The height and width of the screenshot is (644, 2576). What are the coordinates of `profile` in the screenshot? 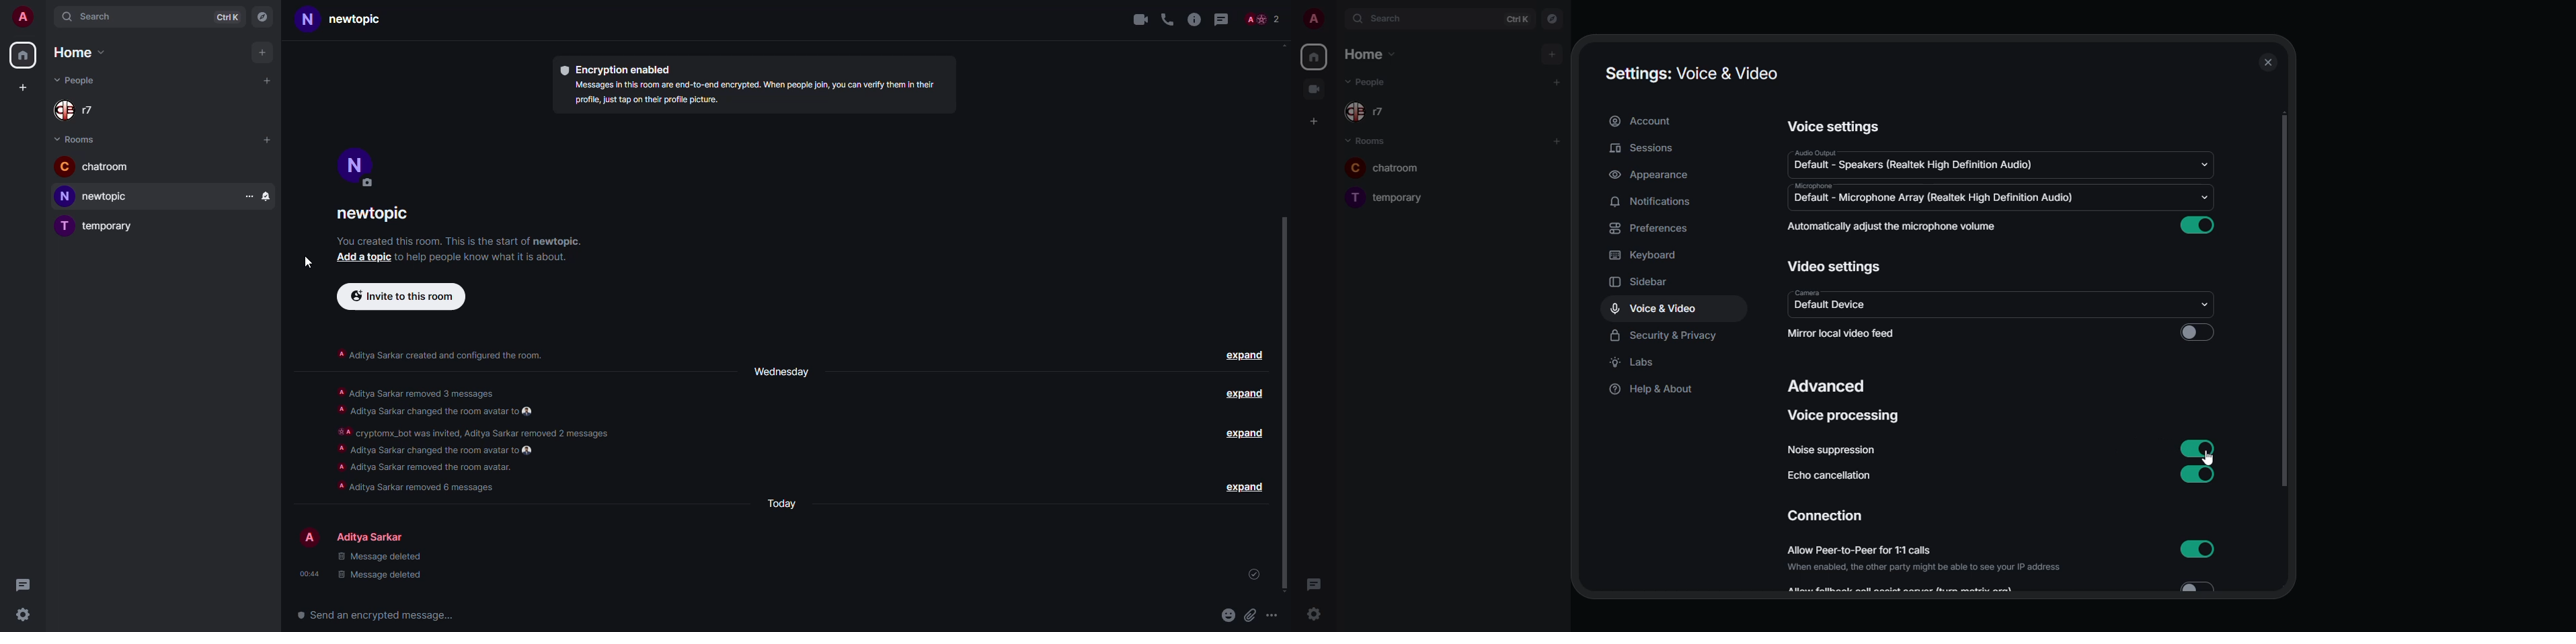 It's located at (24, 16).